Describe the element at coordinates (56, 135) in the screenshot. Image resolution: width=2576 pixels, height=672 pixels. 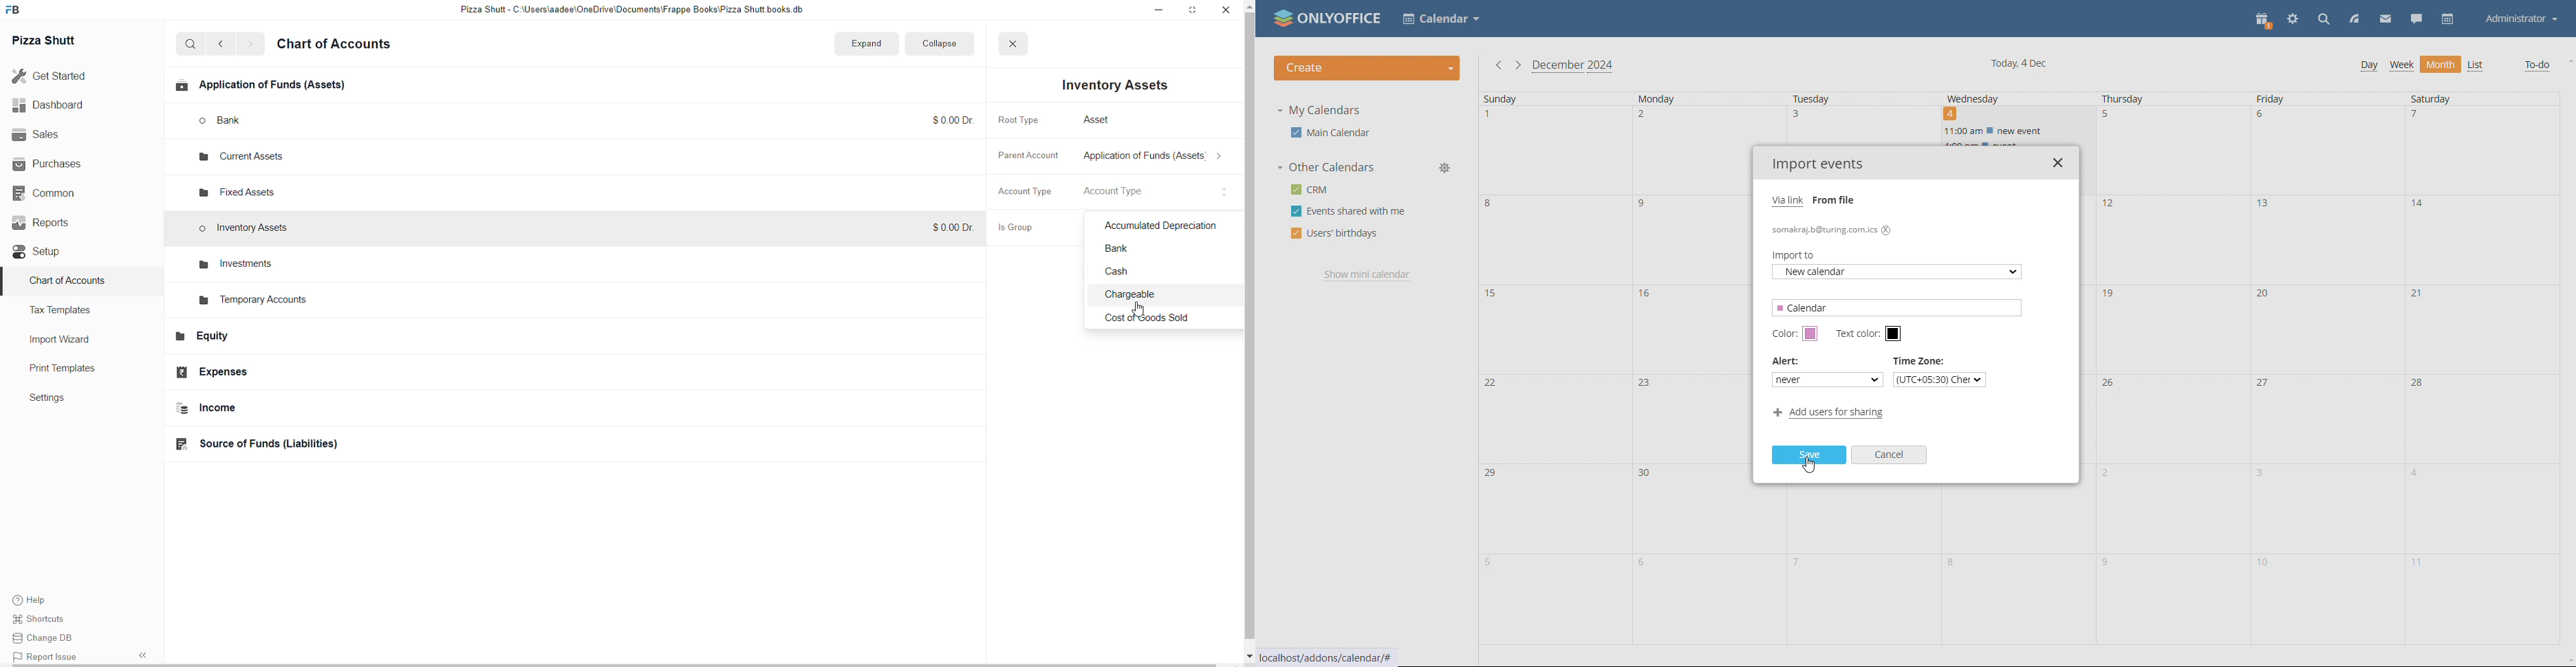
I see `Sales ` at that location.